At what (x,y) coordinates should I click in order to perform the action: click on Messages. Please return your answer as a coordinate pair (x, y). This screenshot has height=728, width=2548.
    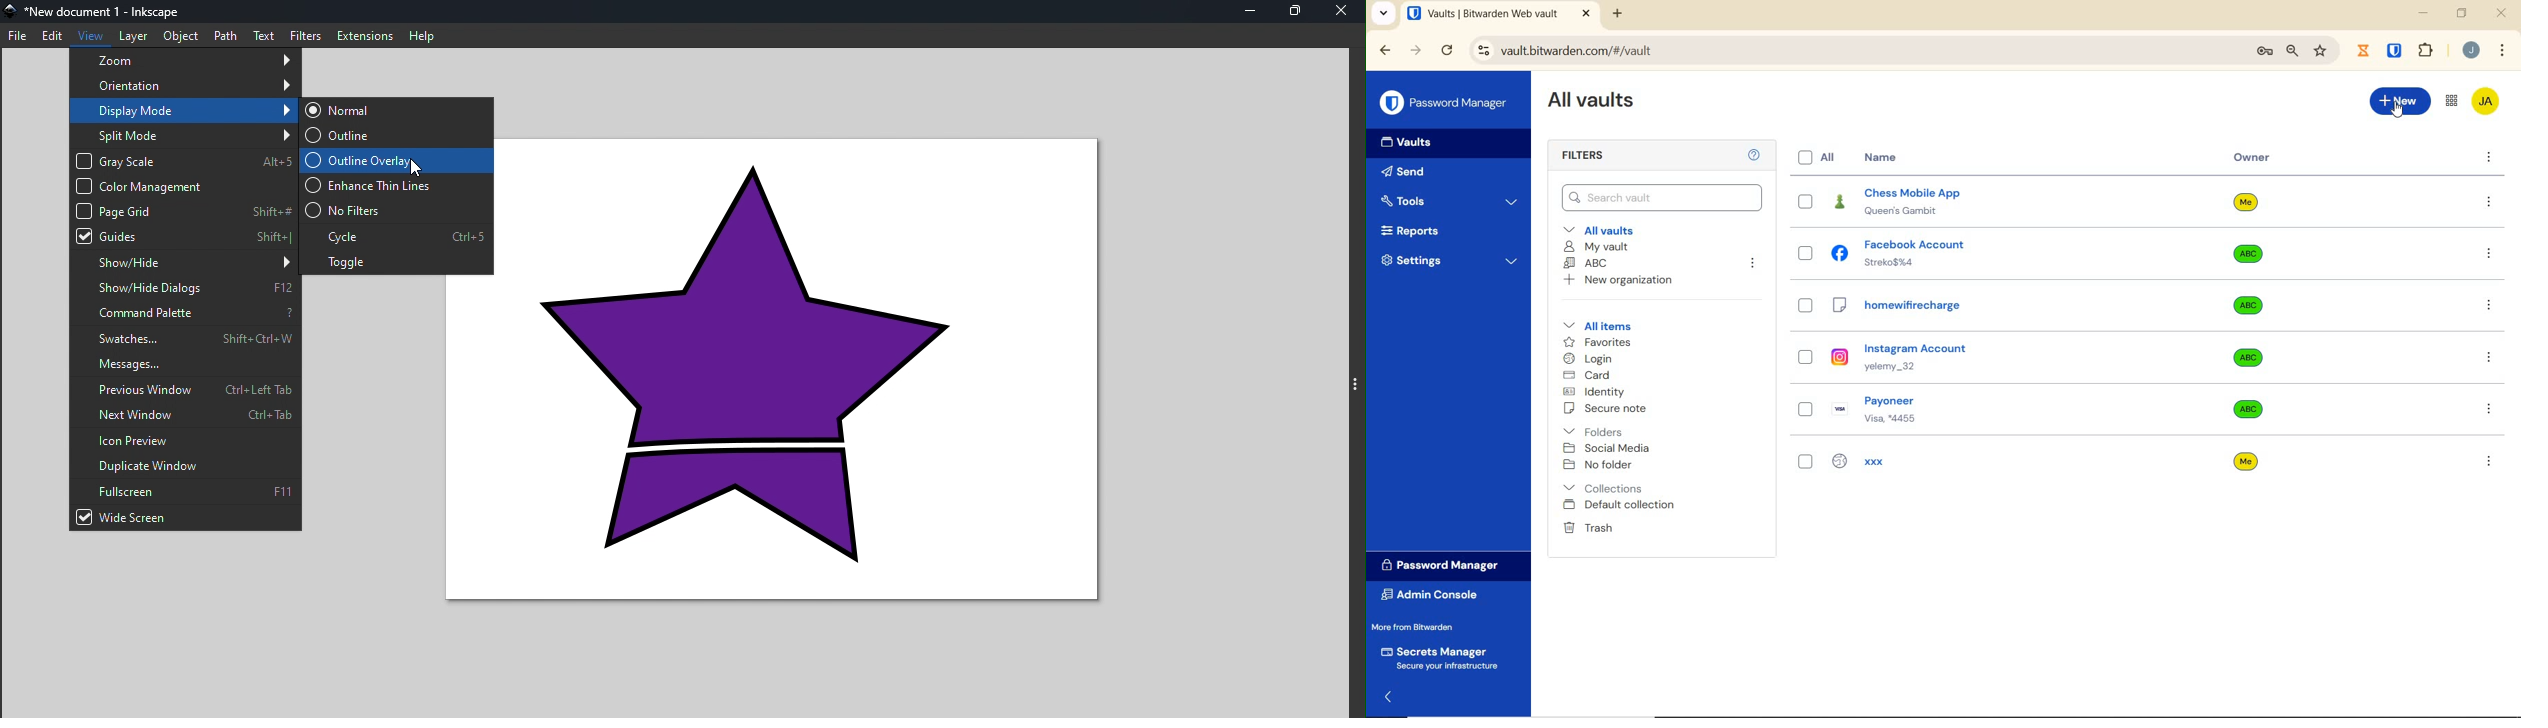
    Looking at the image, I should click on (185, 366).